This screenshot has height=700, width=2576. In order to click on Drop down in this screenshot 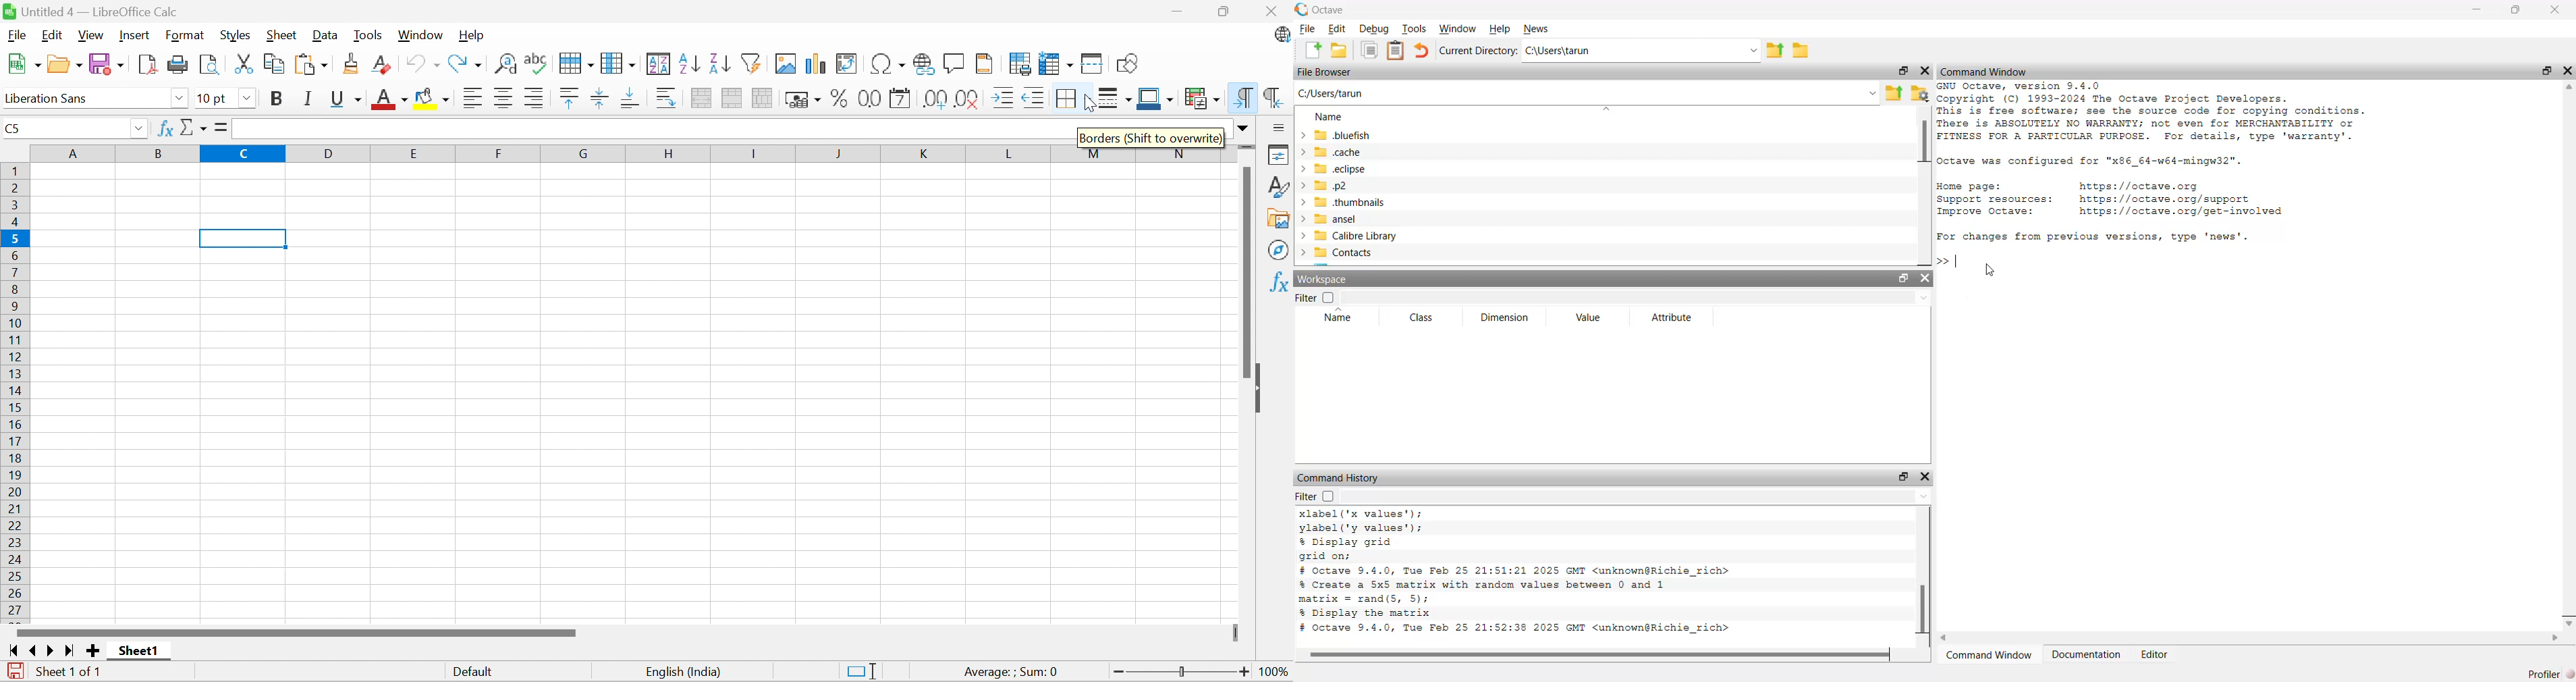, I will do `click(138, 130)`.